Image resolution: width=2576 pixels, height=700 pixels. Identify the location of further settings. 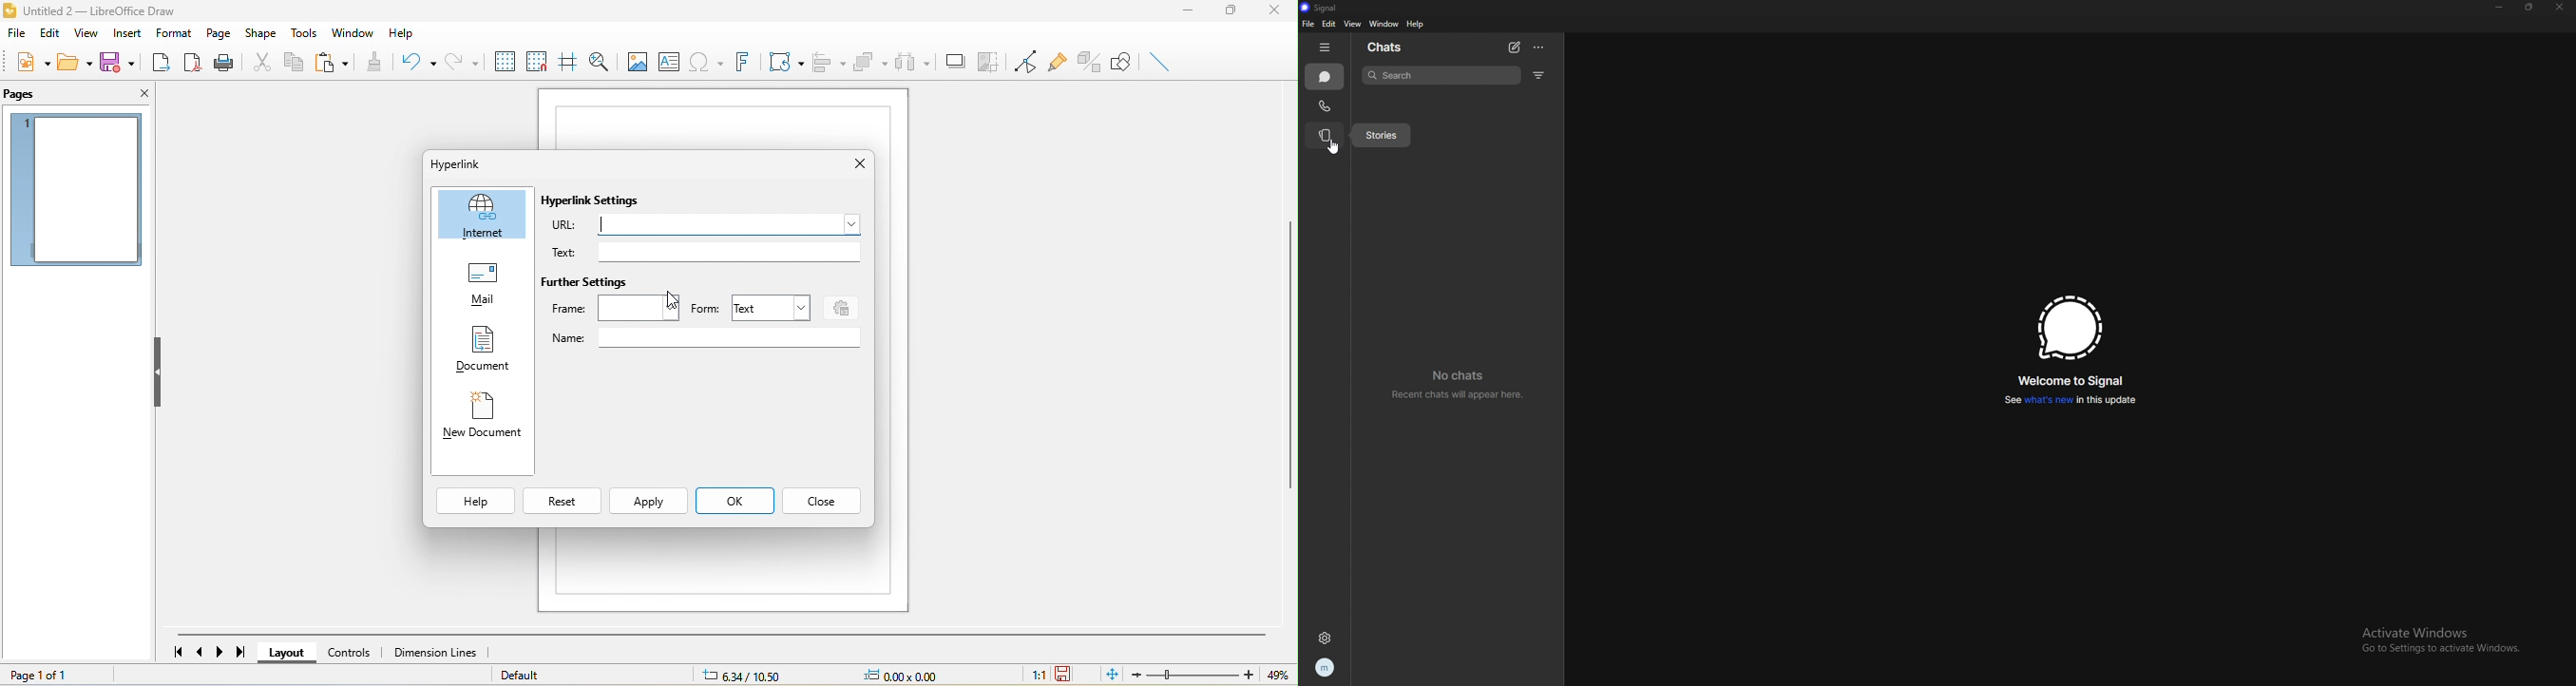
(588, 282).